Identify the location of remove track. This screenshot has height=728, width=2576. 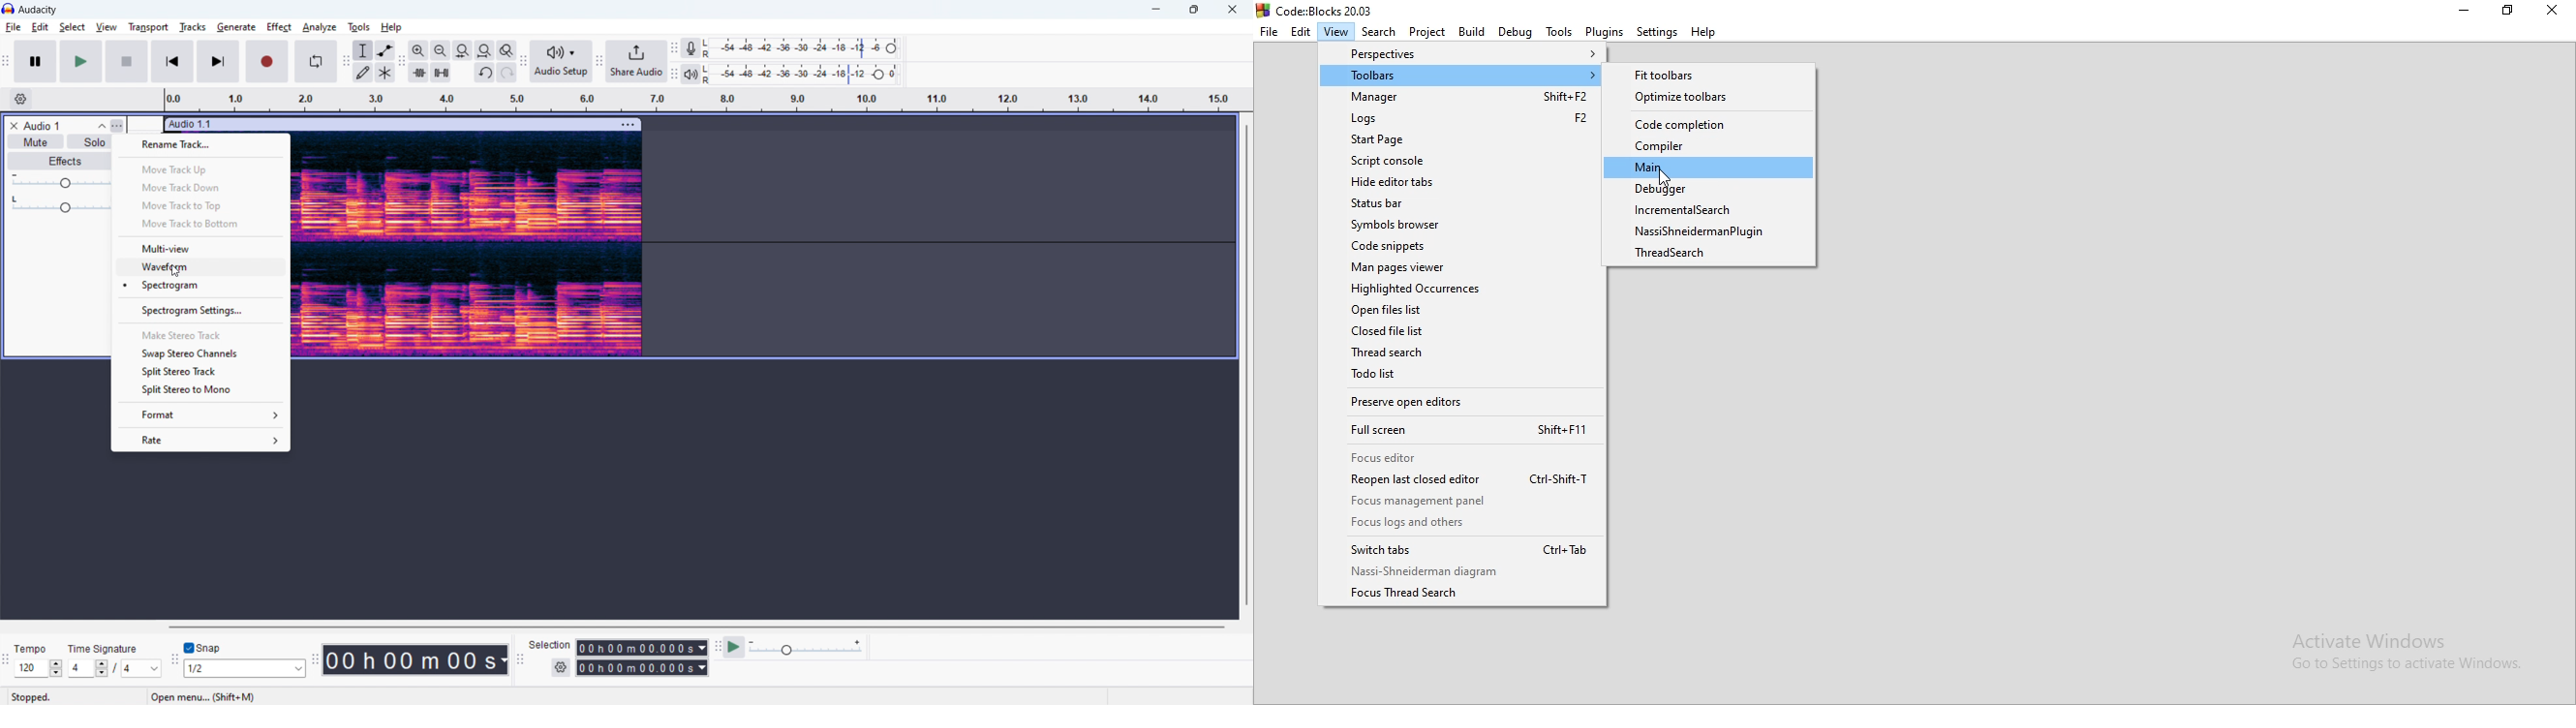
(14, 125).